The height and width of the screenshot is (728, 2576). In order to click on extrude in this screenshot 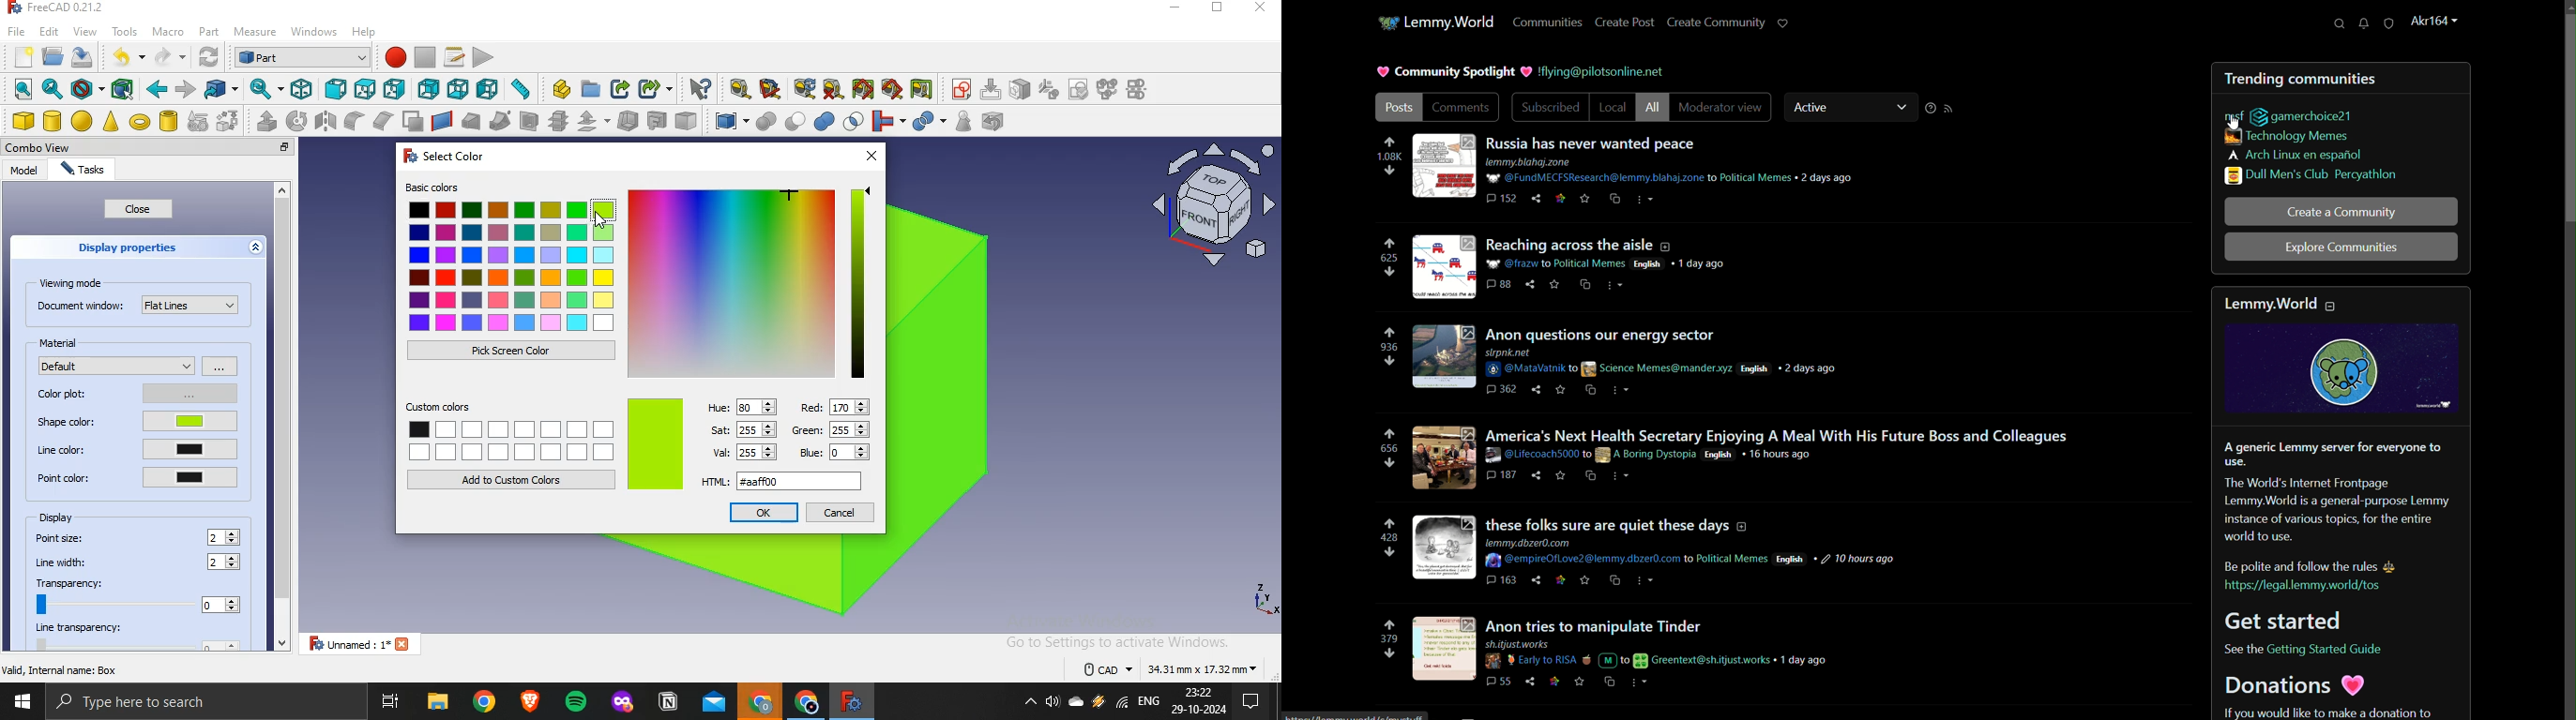, I will do `click(266, 121)`.